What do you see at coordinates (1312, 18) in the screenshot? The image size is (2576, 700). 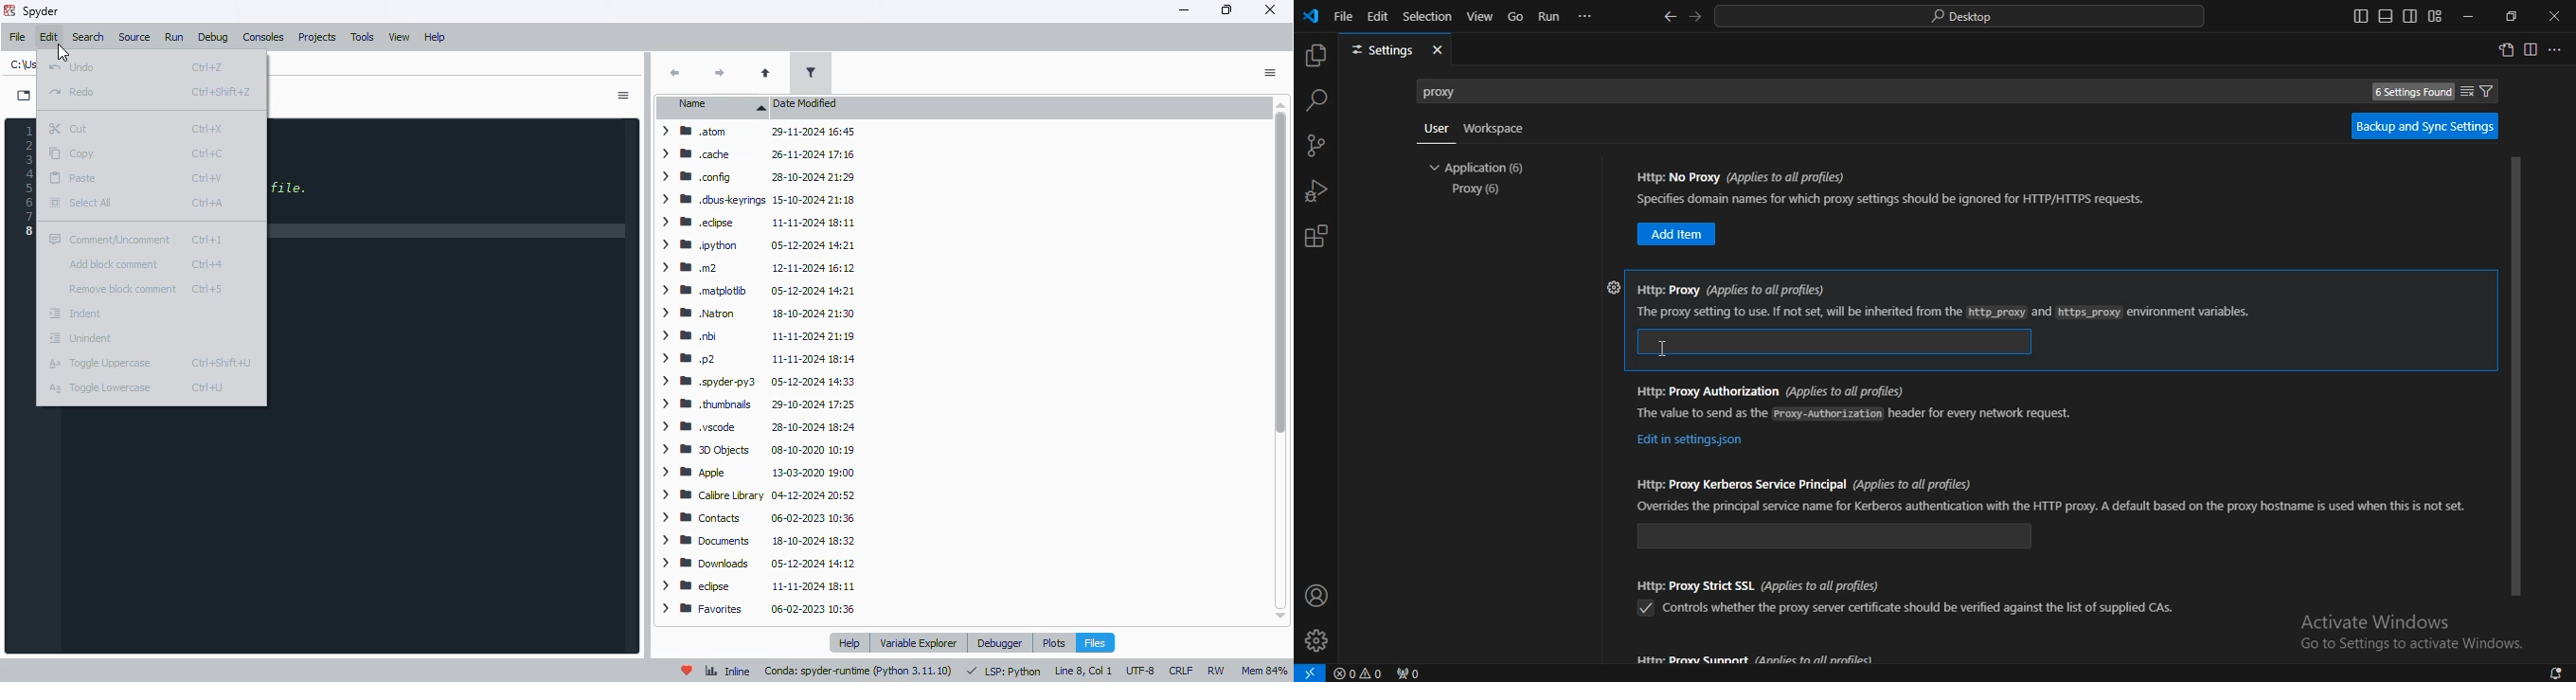 I see `icon` at bounding box center [1312, 18].